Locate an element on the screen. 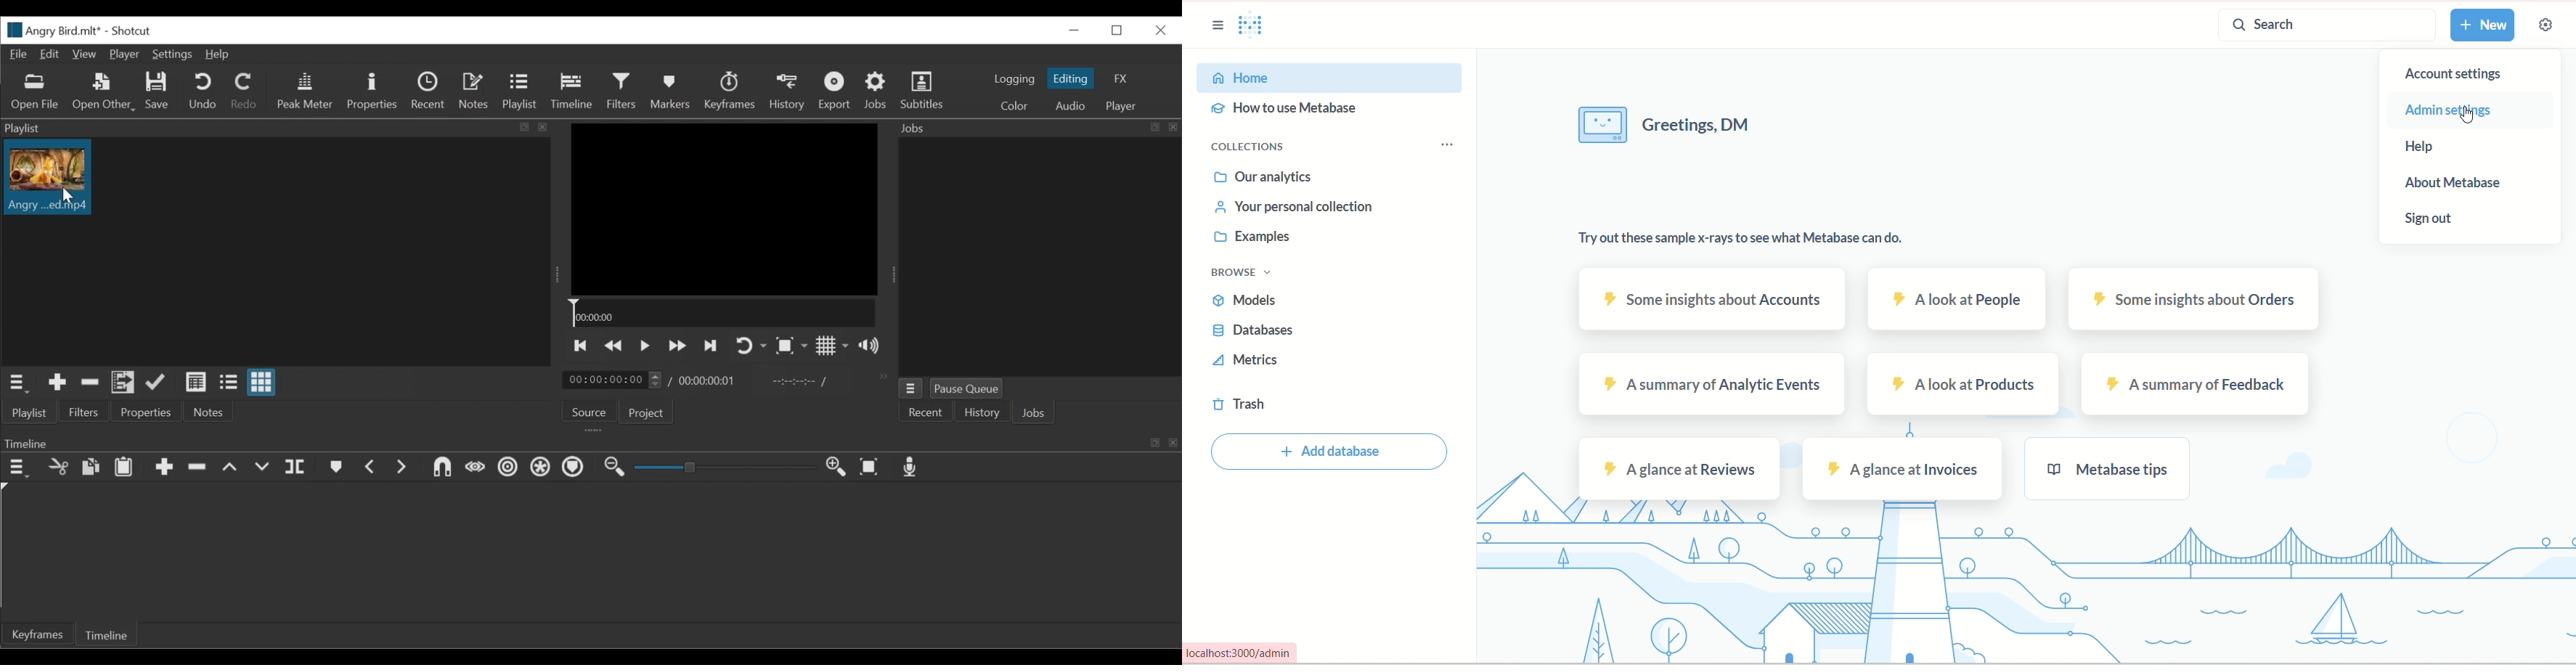 This screenshot has width=2576, height=672.  is located at coordinates (1163, 31).